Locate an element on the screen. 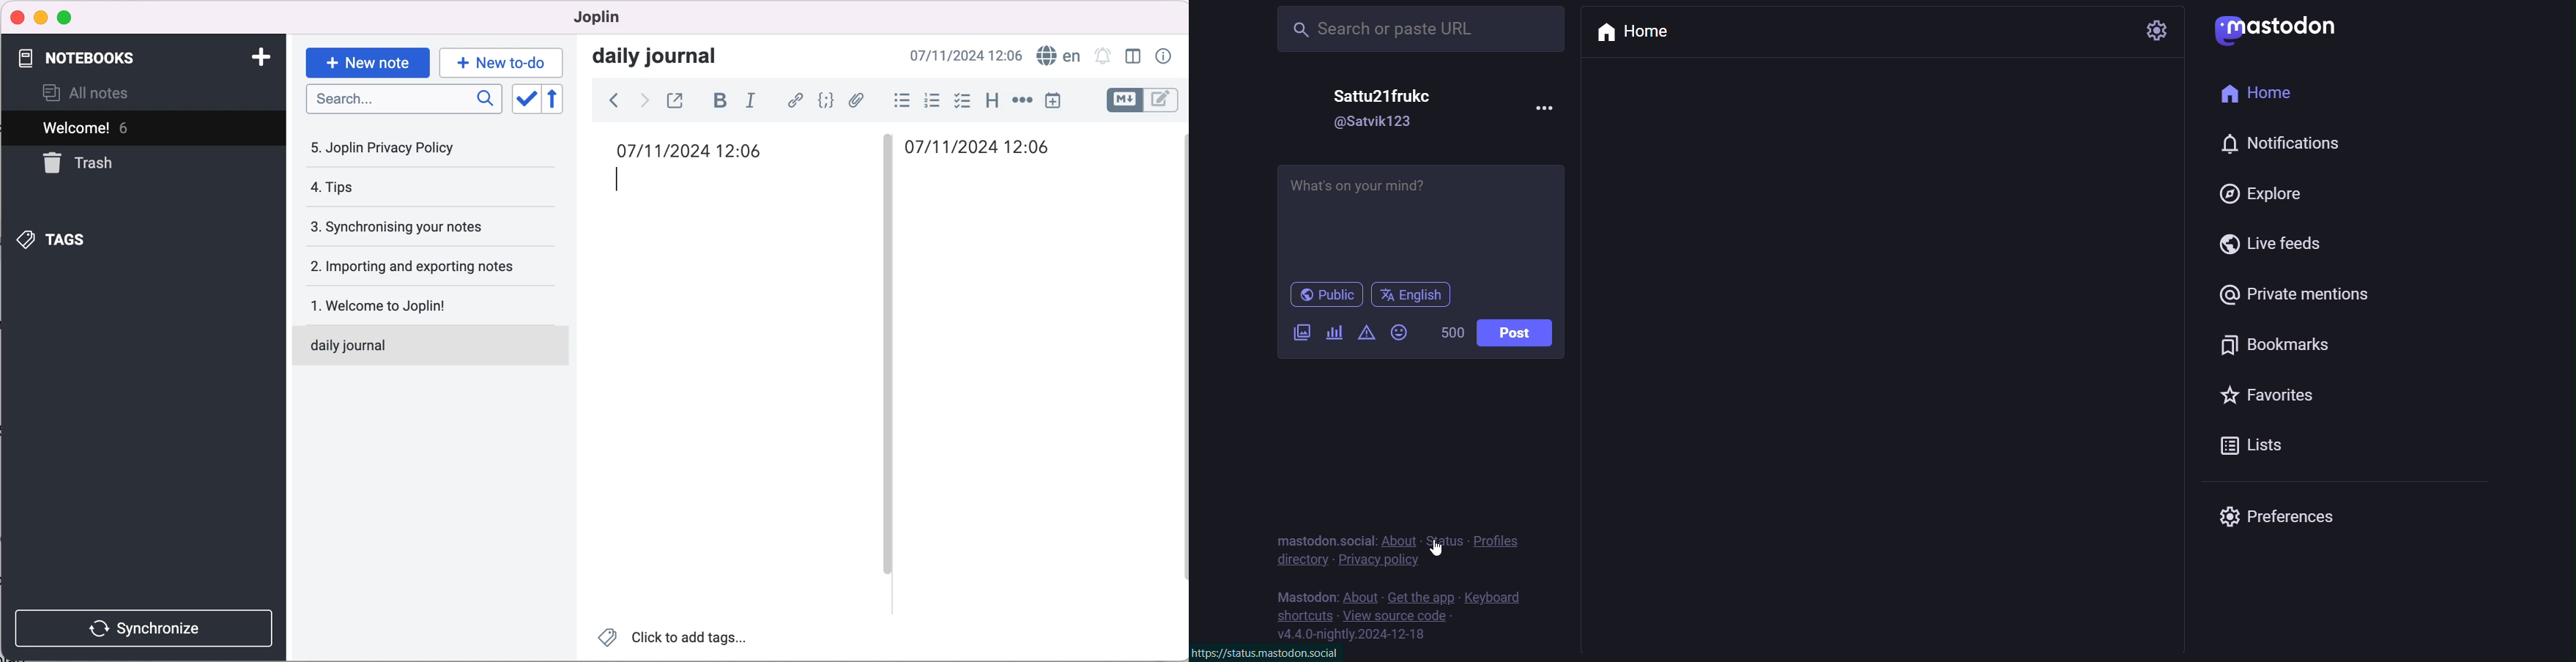 The image size is (2576, 672). daily journal is located at coordinates (666, 58).